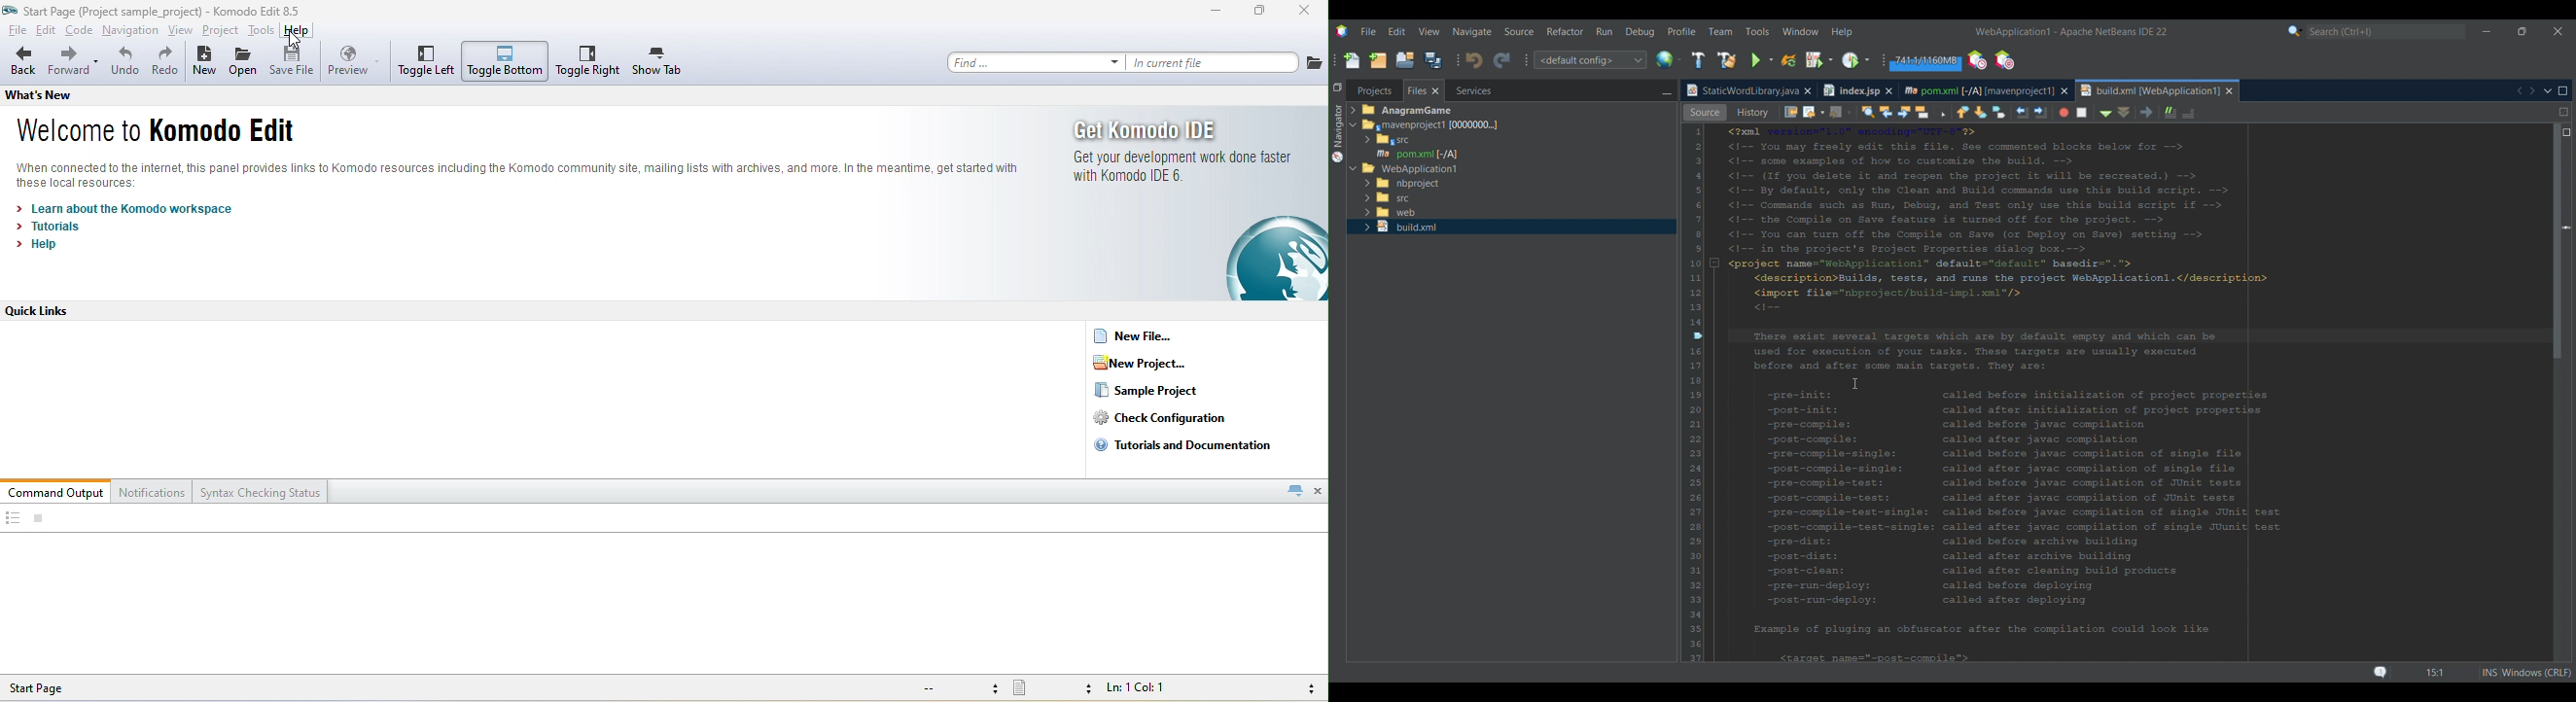 The image size is (2576, 728). What do you see at coordinates (1741, 91) in the screenshot?
I see `Current tab highlighted` at bounding box center [1741, 91].